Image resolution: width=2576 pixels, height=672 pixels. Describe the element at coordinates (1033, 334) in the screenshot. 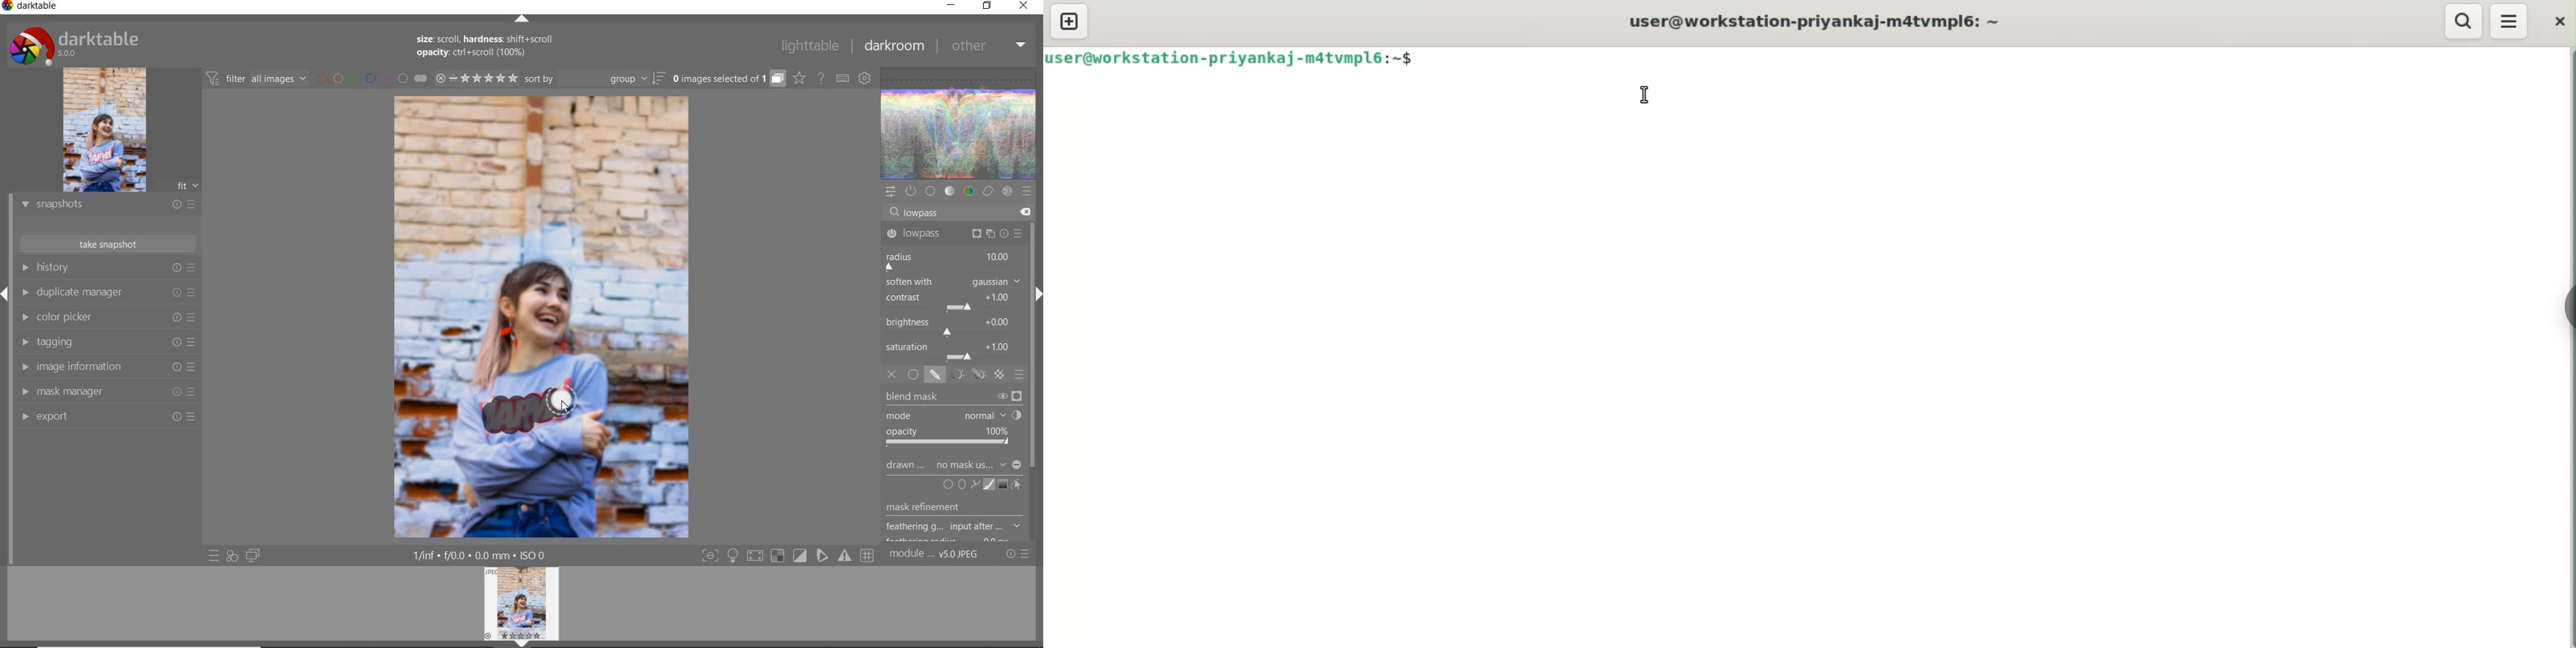

I see `scrollbar` at that location.